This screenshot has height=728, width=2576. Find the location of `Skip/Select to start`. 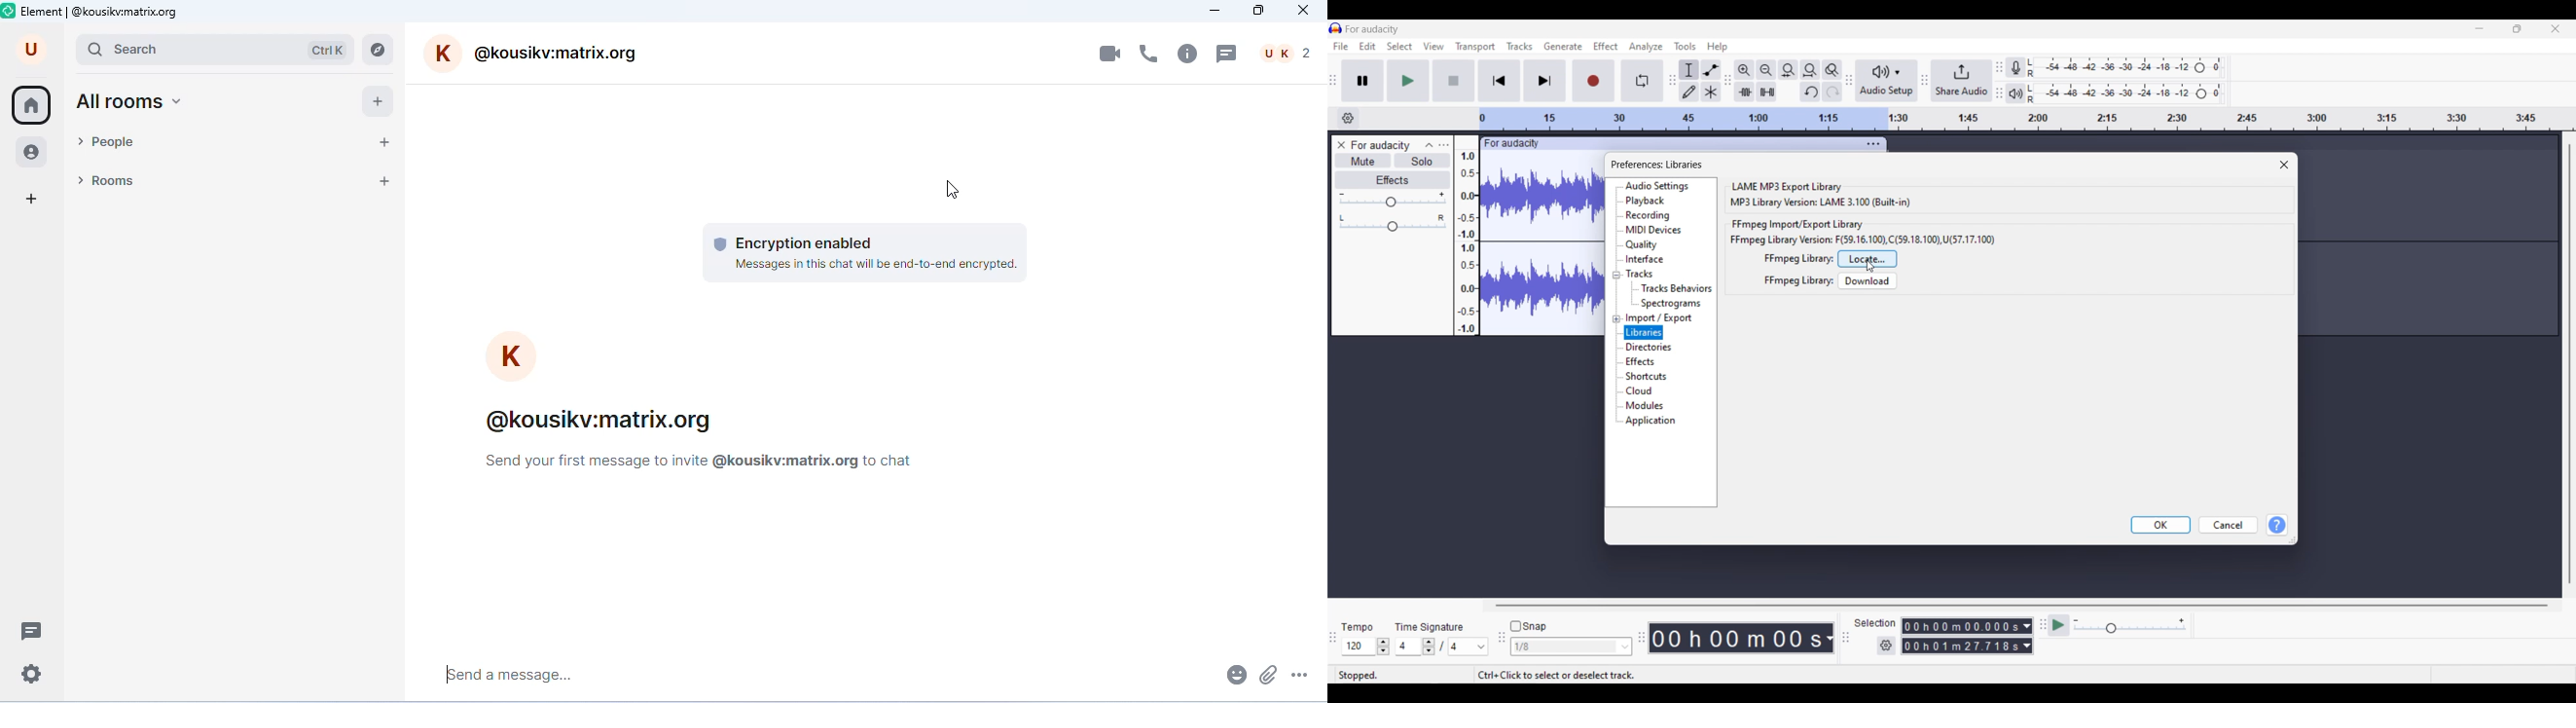

Skip/Select to start is located at coordinates (1499, 81).